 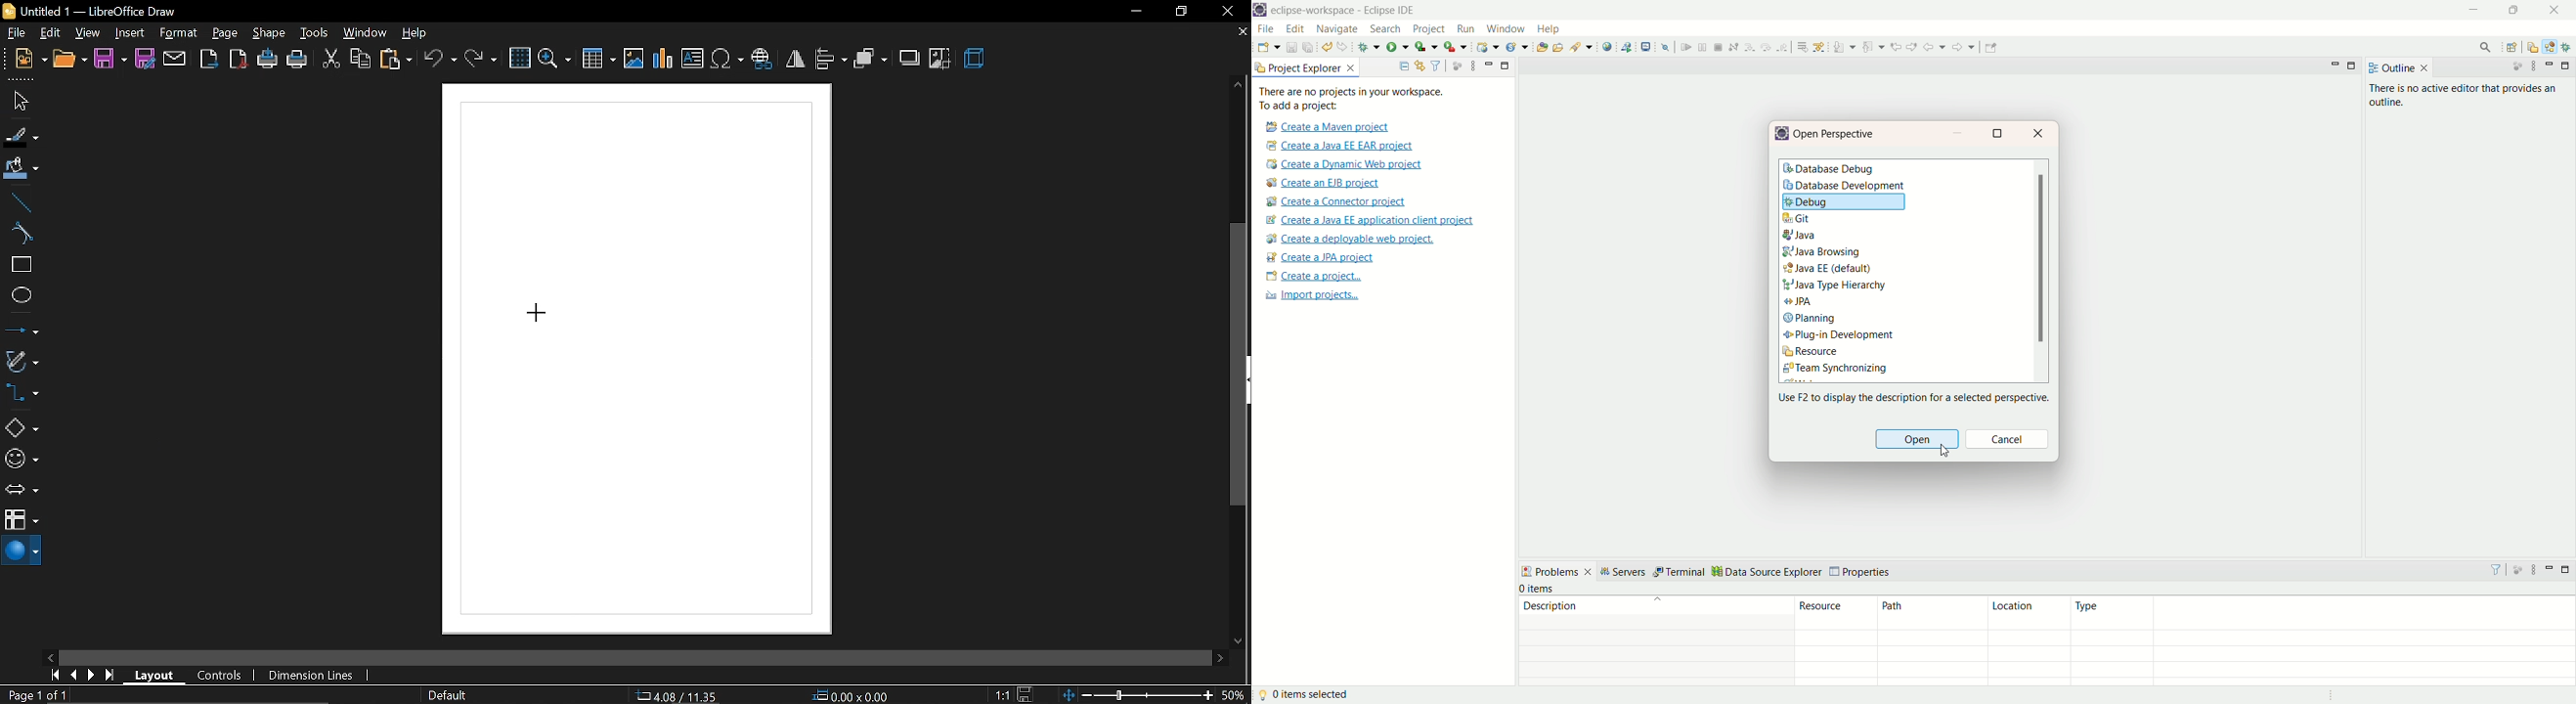 I want to click on curves and polygons, so click(x=22, y=359).